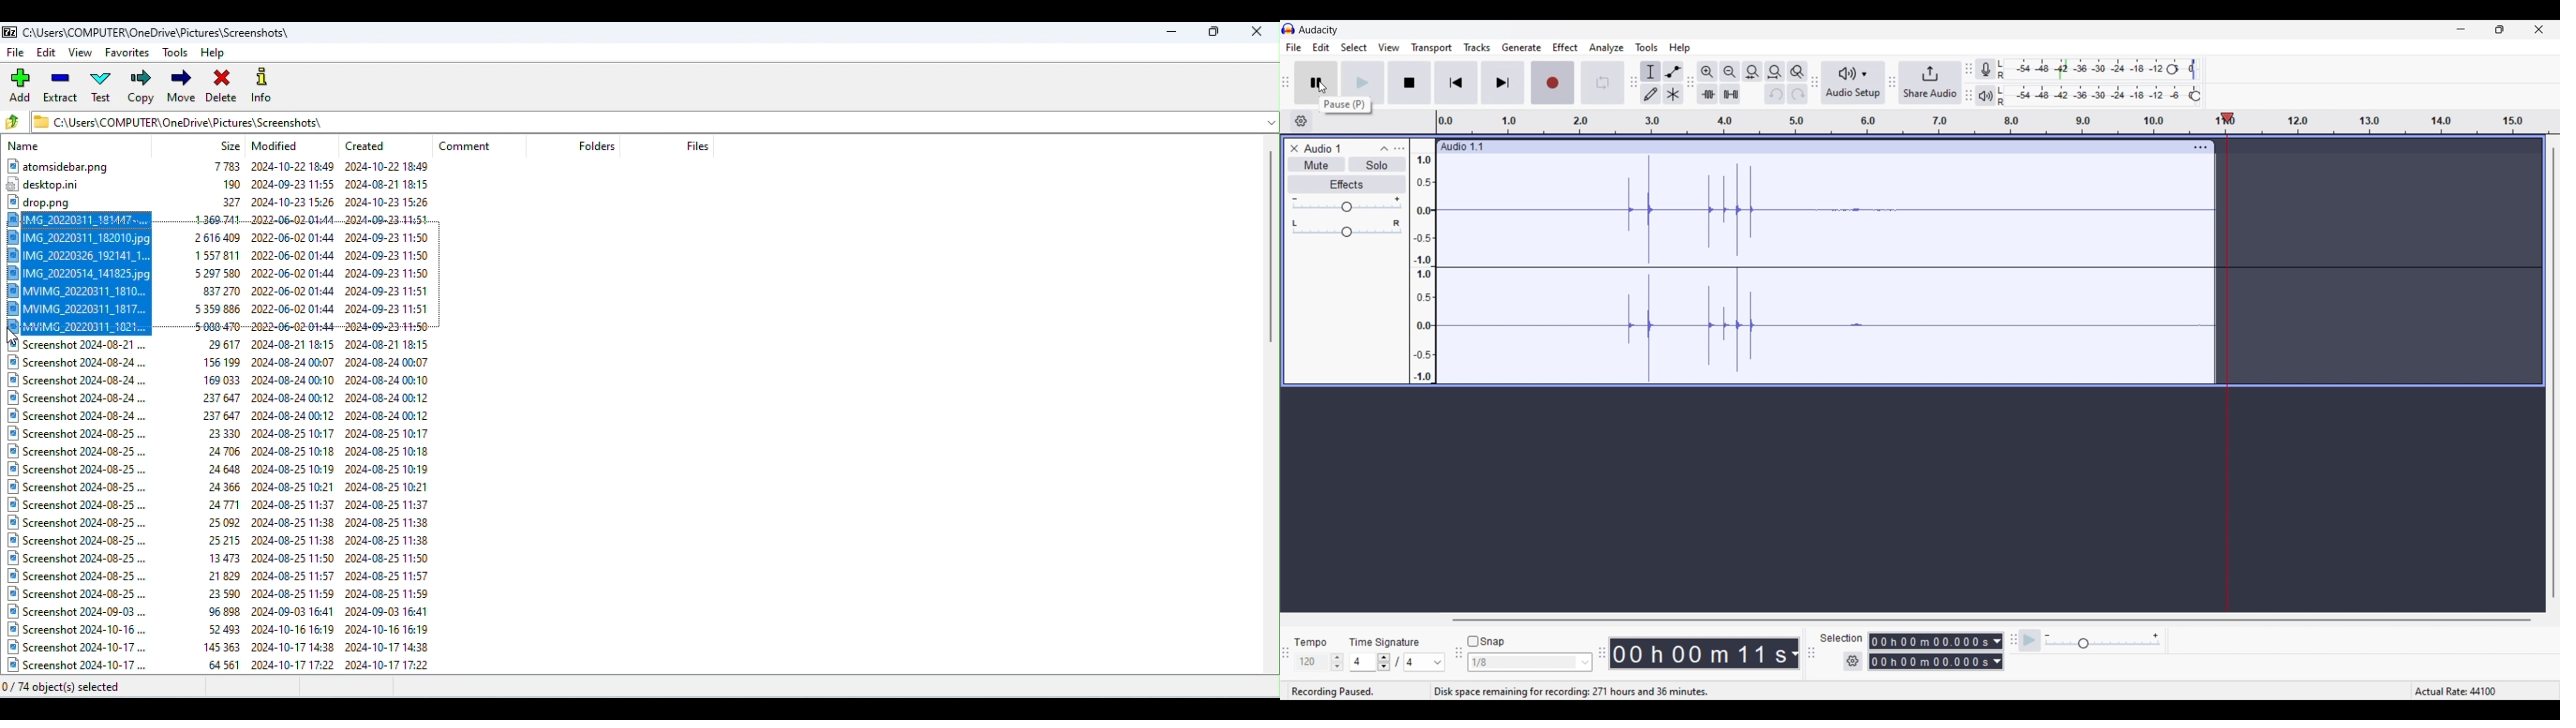 The height and width of the screenshot is (728, 2576). What do you see at coordinates (697, 145) in the screenshot?
I see `Files` at bounding box center [697, 145].